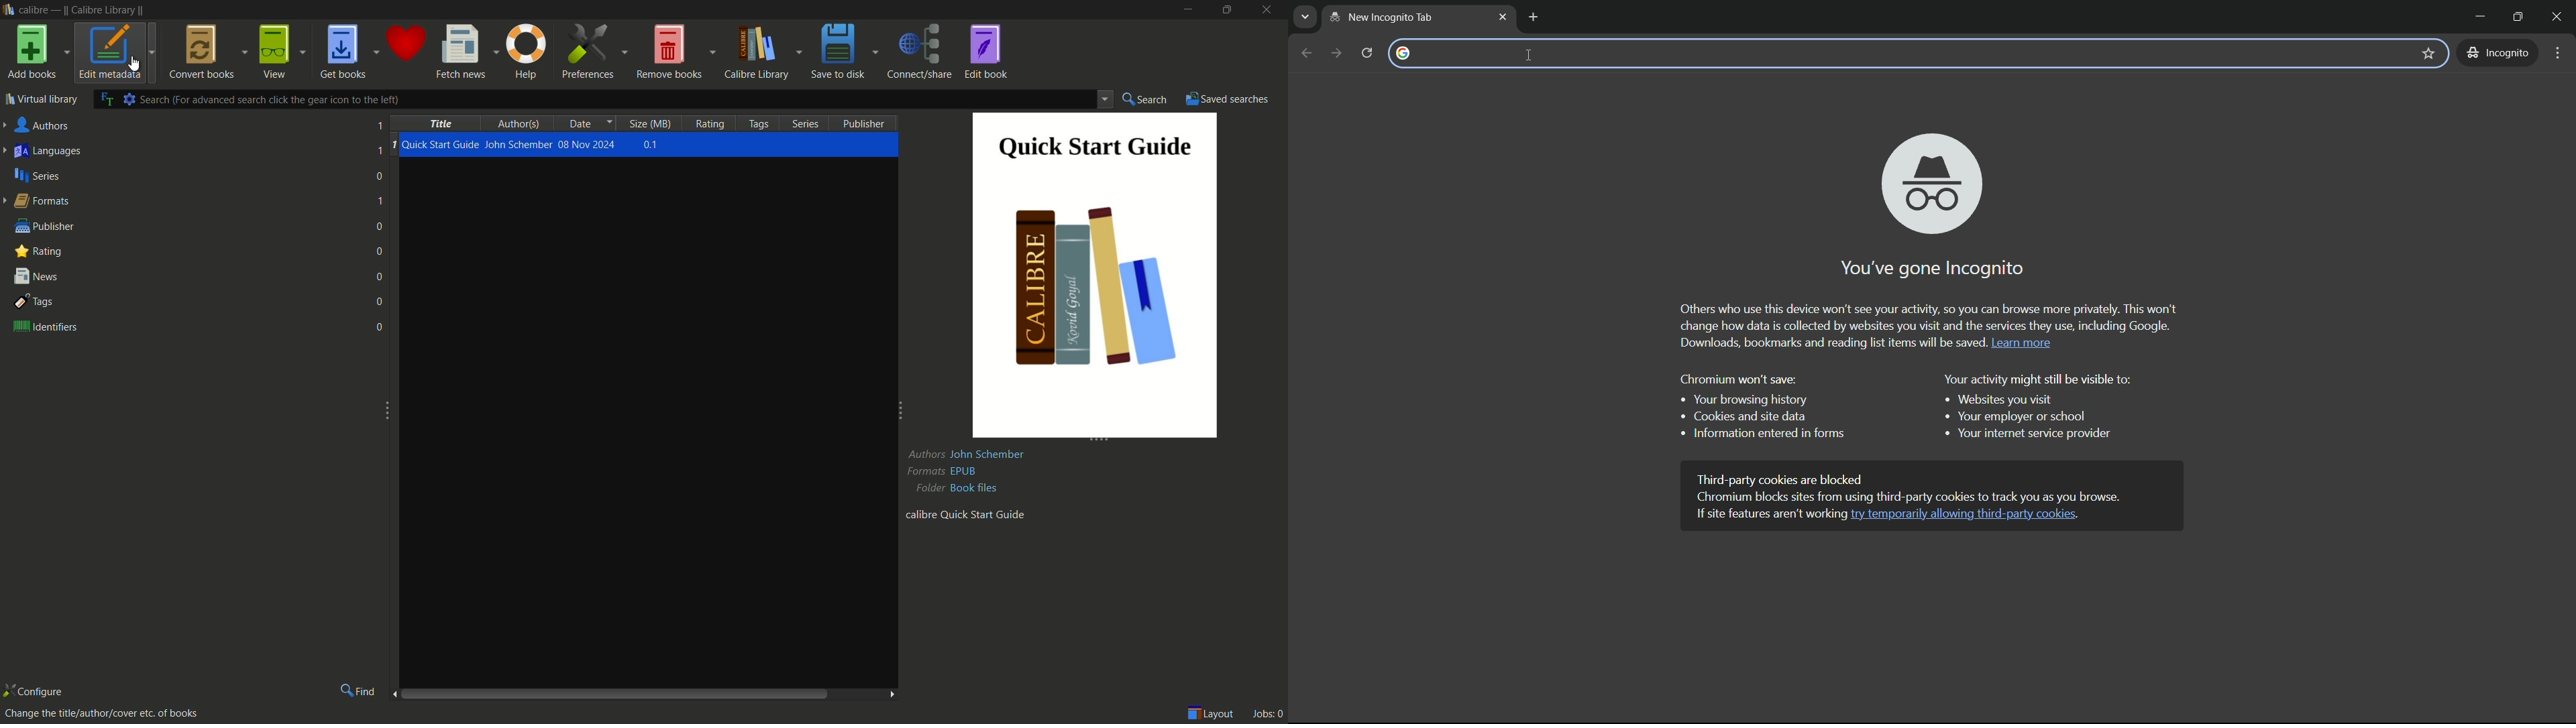  What do you see at coordinates (35, 276) in the screenshot?
I see `news` at bounding box center [35, 276].